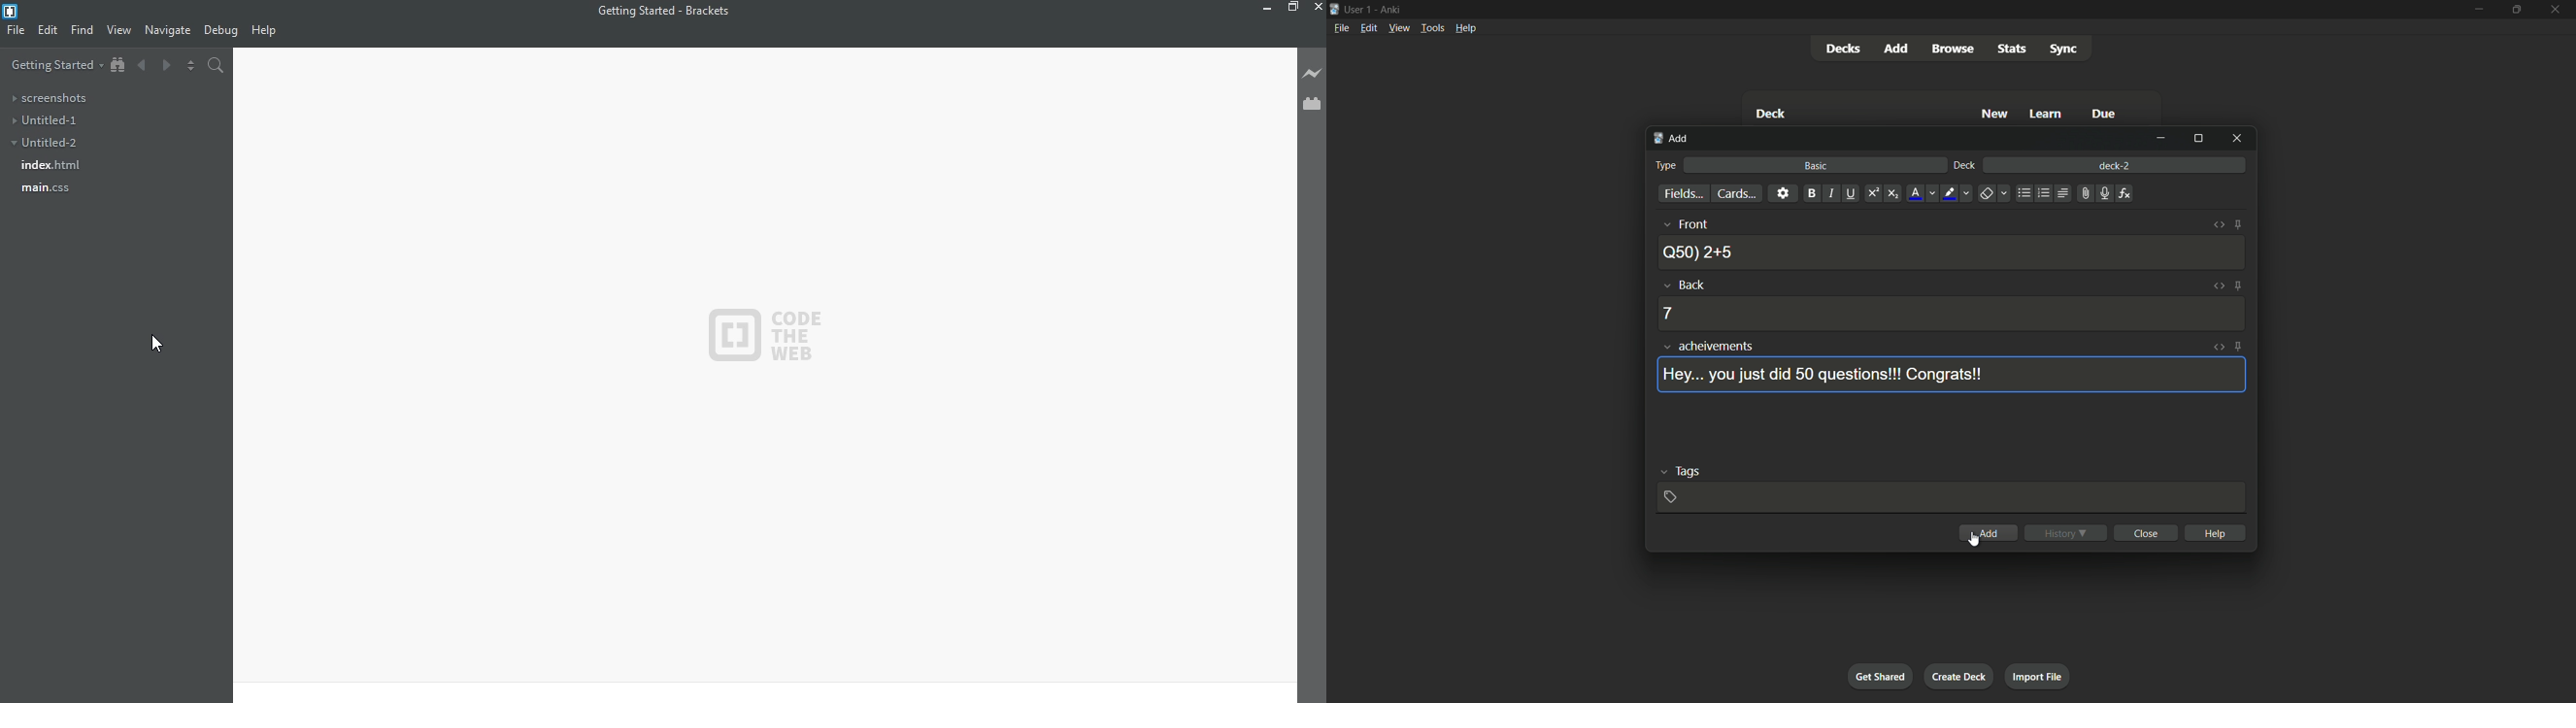 Image resolution: width=2576 pixels, height=728 pixels. What do you see at coordinates (2214, 532) in the screenshot?
I see `help` at bounding box center [2214, 532].